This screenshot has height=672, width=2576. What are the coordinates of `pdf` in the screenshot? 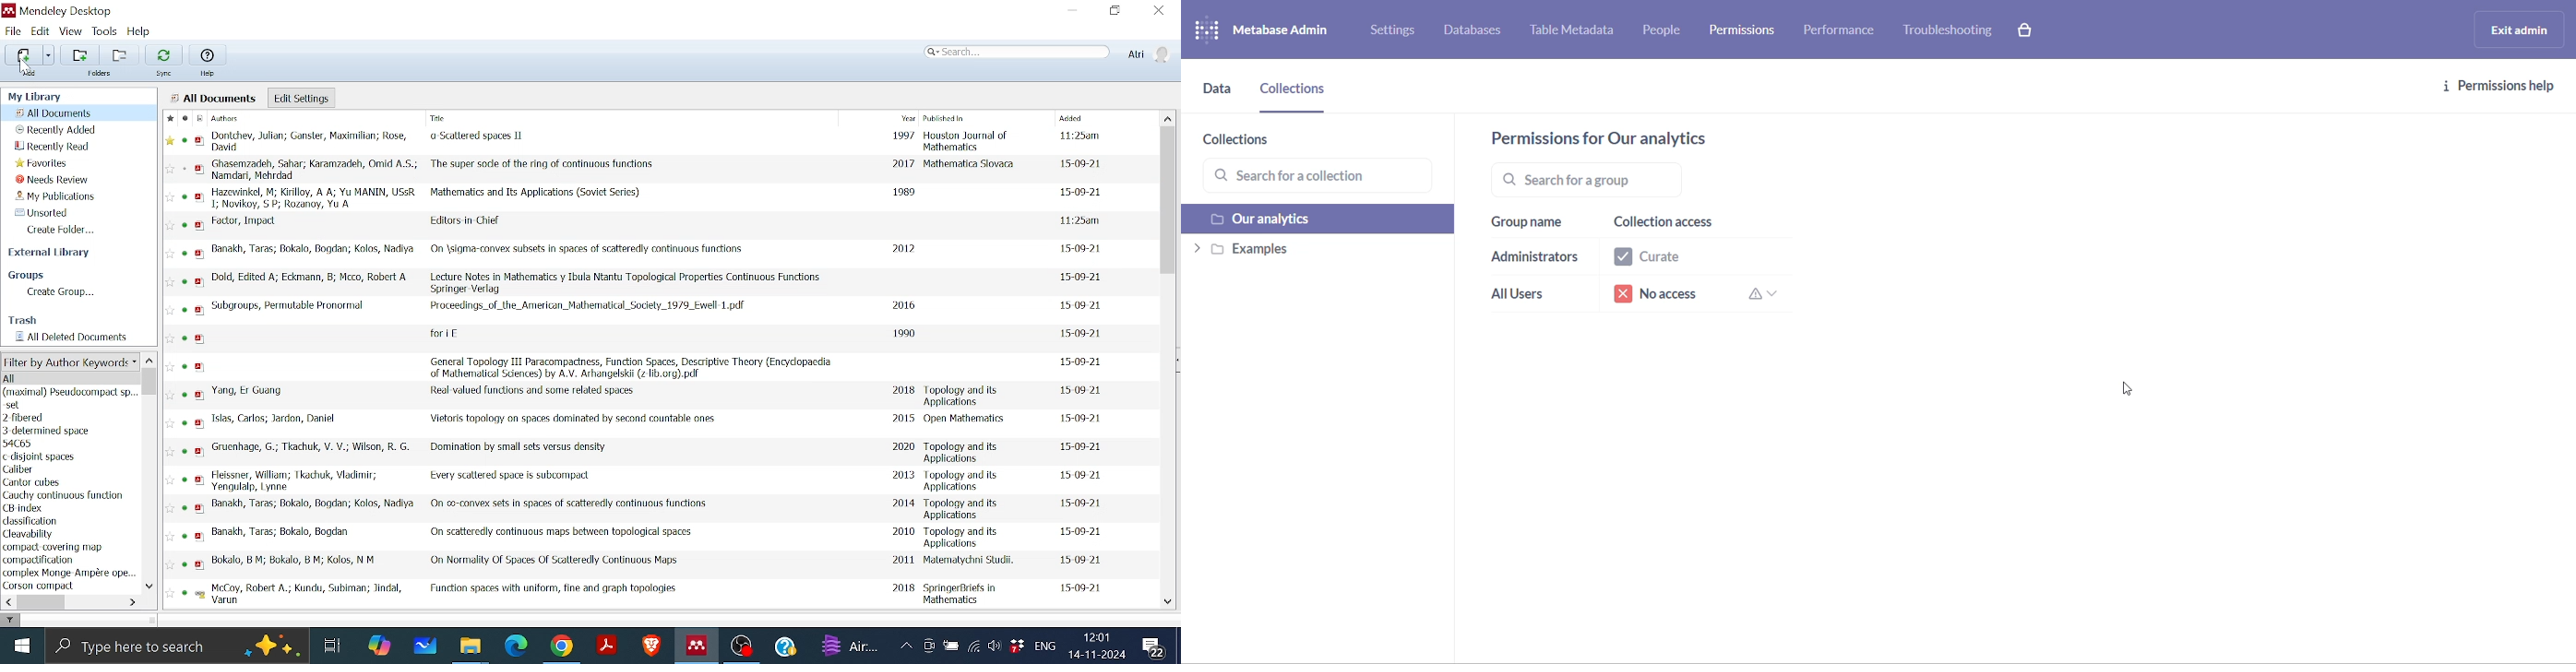 It's located at (199, 311).